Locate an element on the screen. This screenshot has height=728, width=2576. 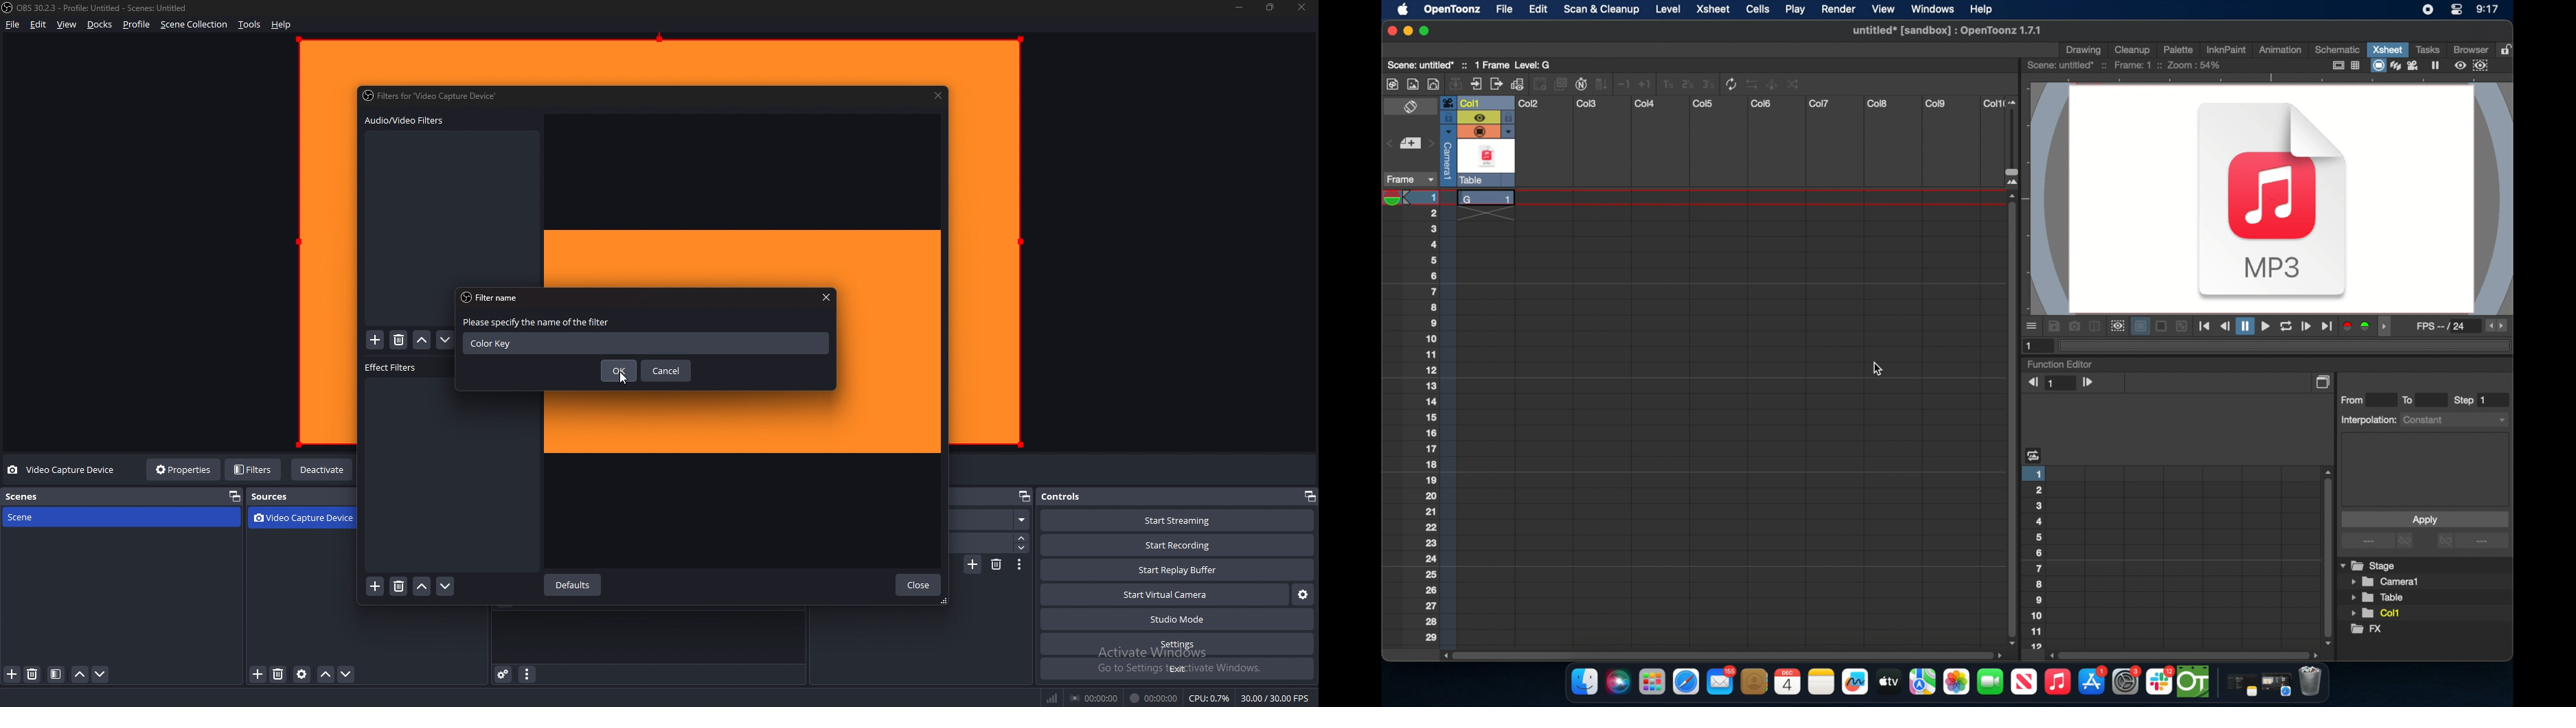
exit is located at coordinates (1176, 669).